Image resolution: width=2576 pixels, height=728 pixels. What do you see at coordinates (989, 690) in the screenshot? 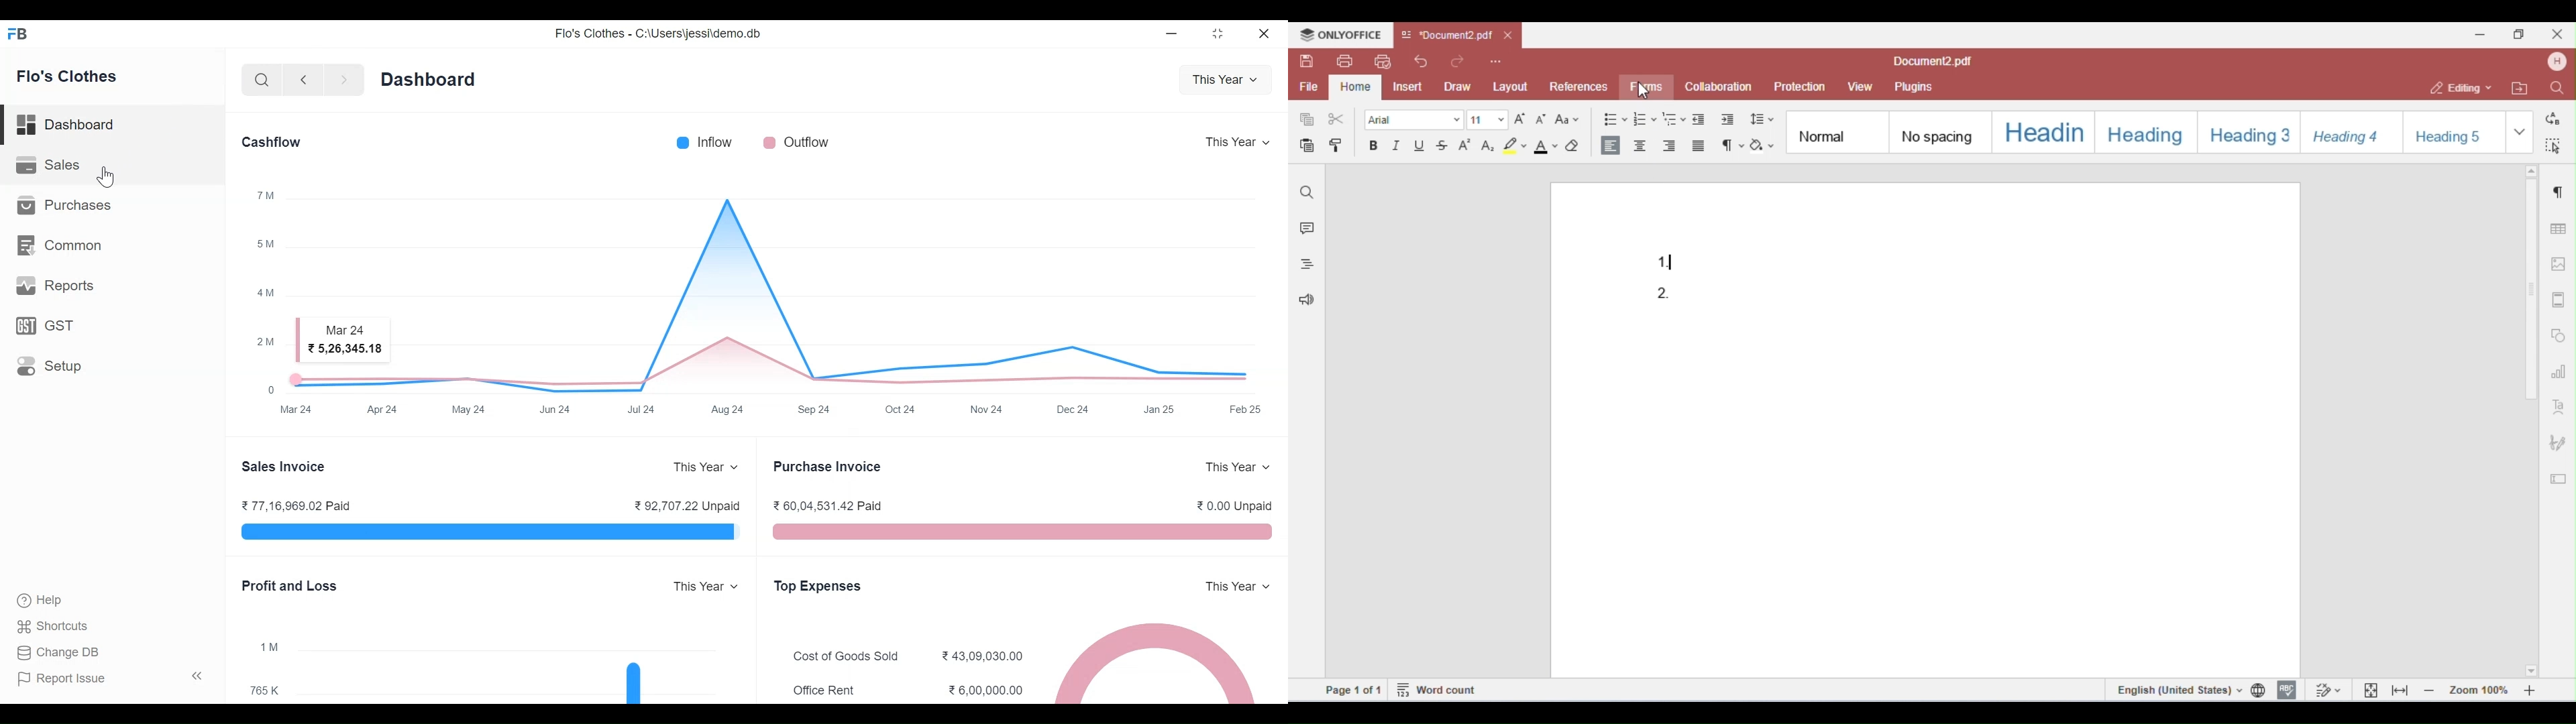
I see `6,00,000.00 Rupee` at bounding box center [989, 690].